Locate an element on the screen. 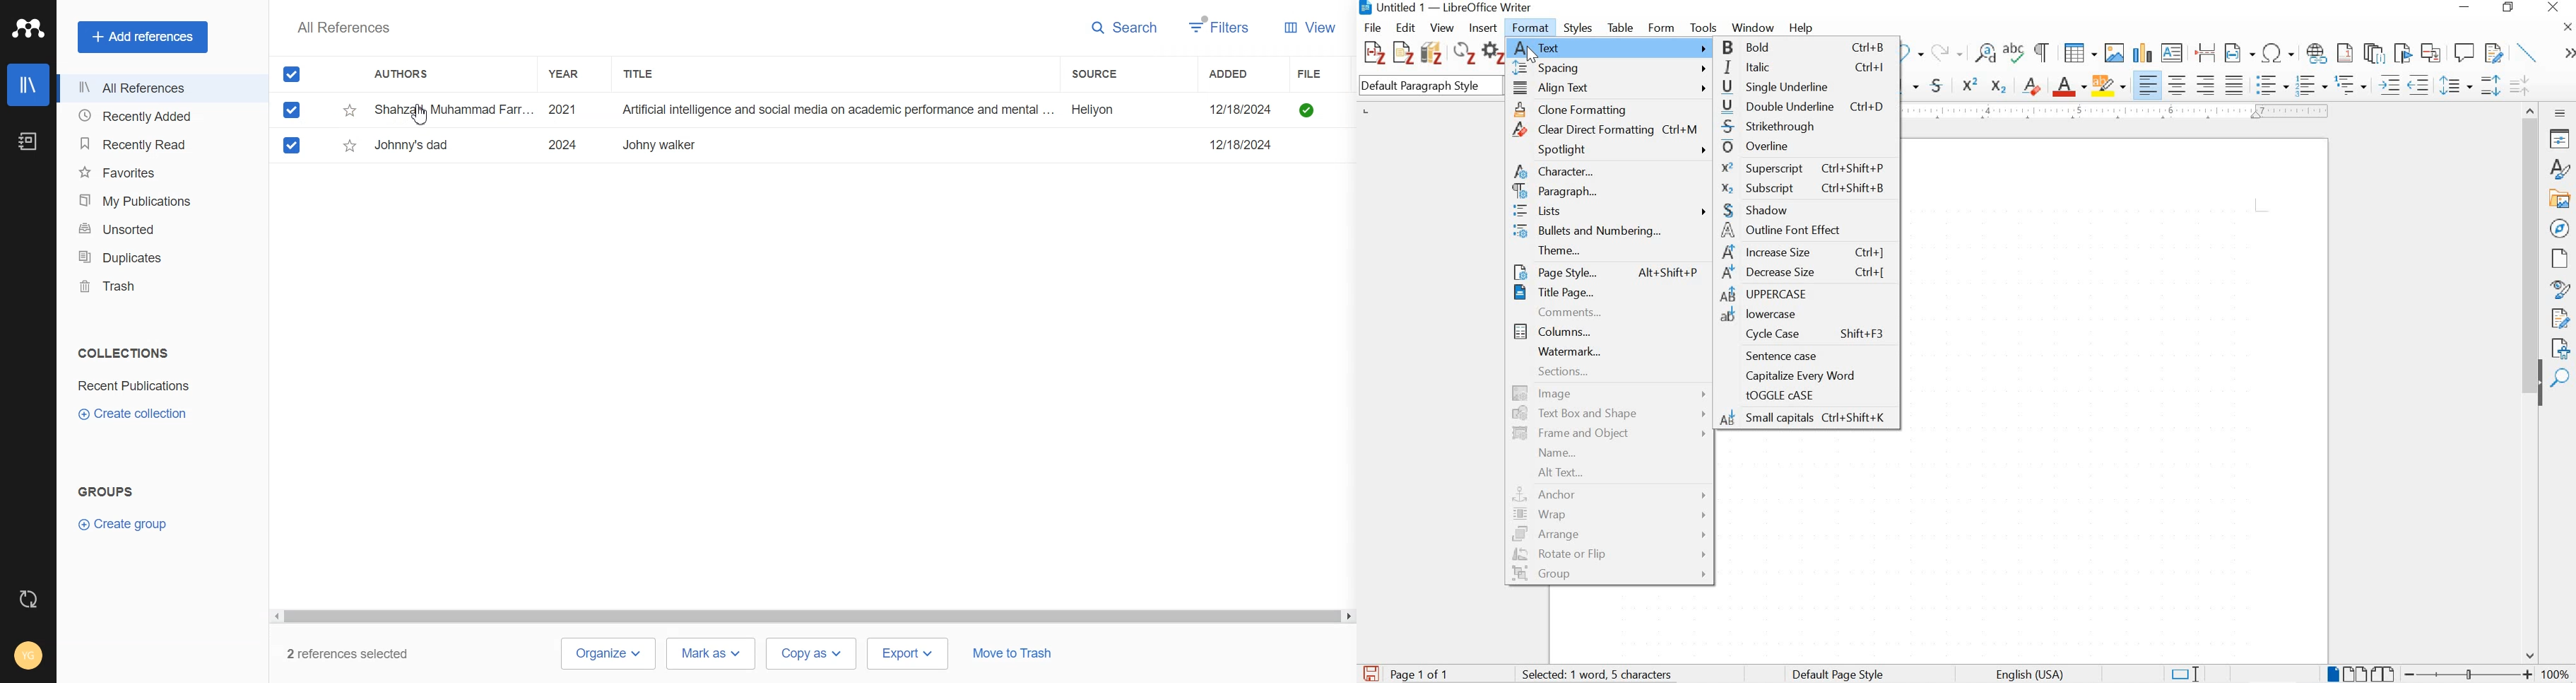  clear direct formatting is located at coordinates (2033, 85).